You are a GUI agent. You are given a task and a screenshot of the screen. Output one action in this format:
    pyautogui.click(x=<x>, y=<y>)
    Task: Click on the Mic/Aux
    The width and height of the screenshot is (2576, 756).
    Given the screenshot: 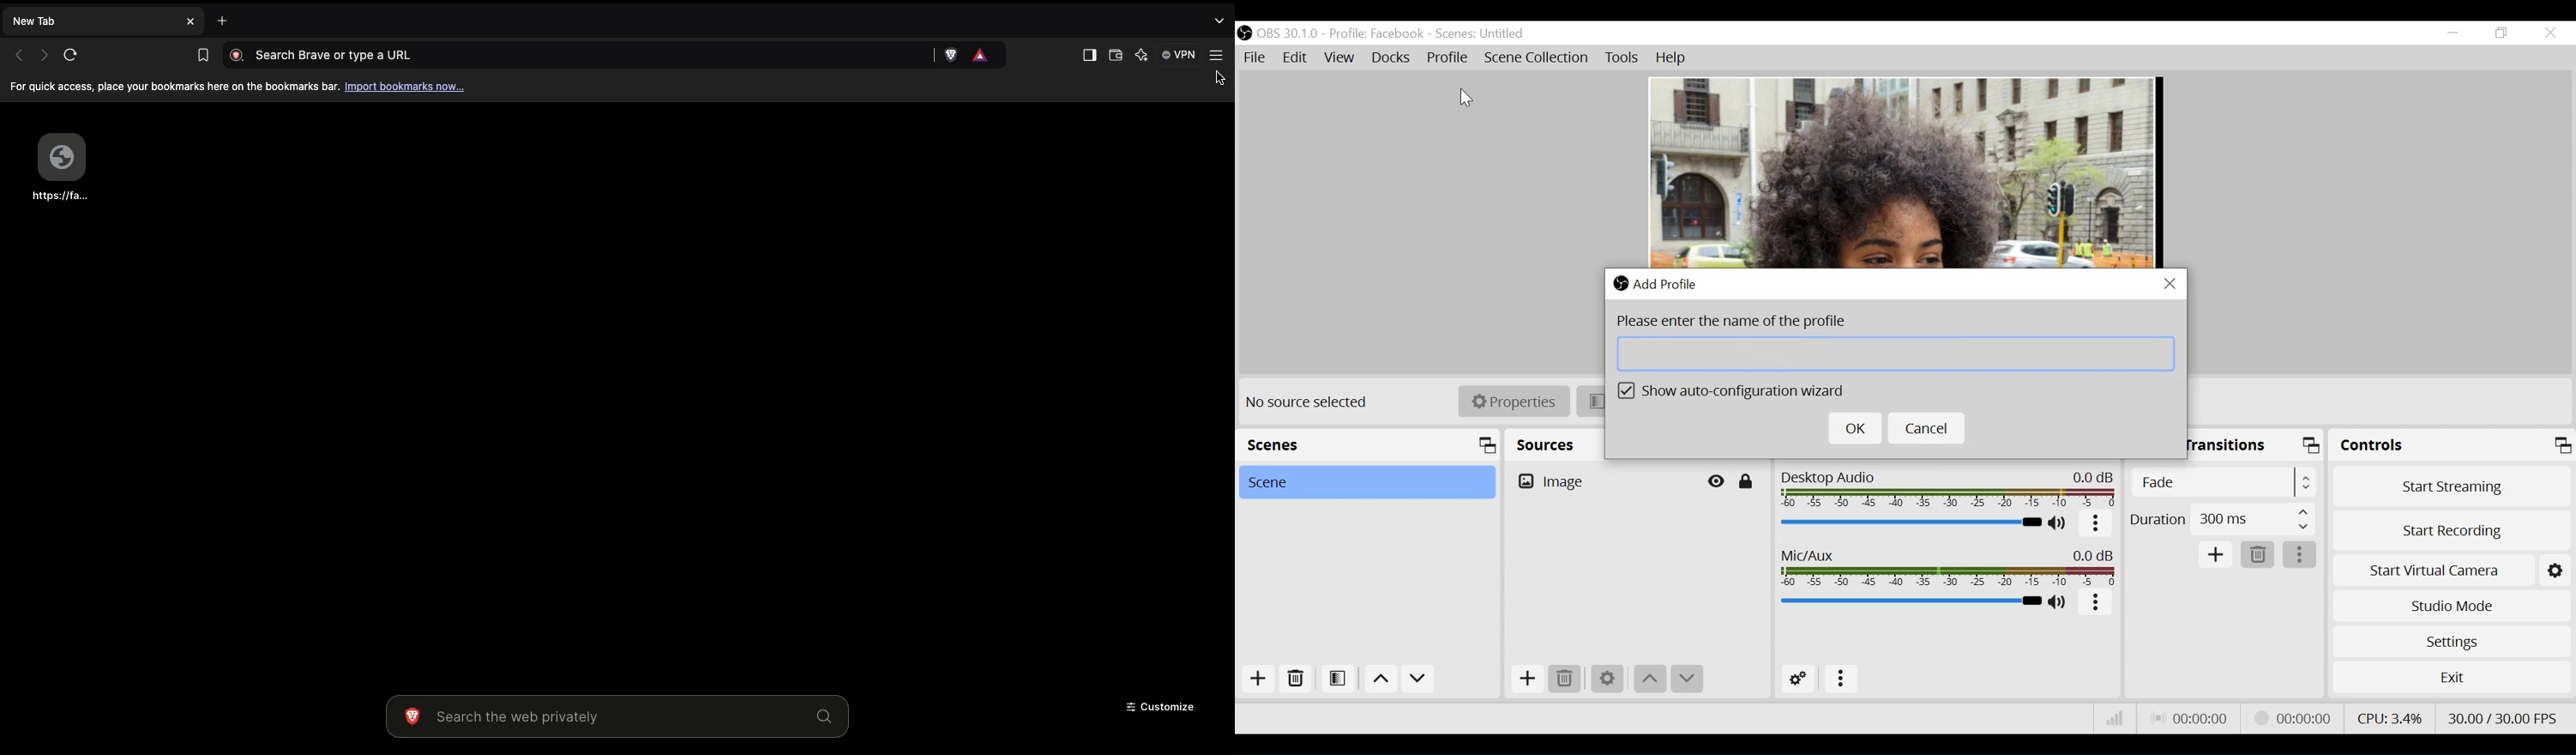 What is the action you would take?
    pyautogui.click(x=1950, y=568)
    